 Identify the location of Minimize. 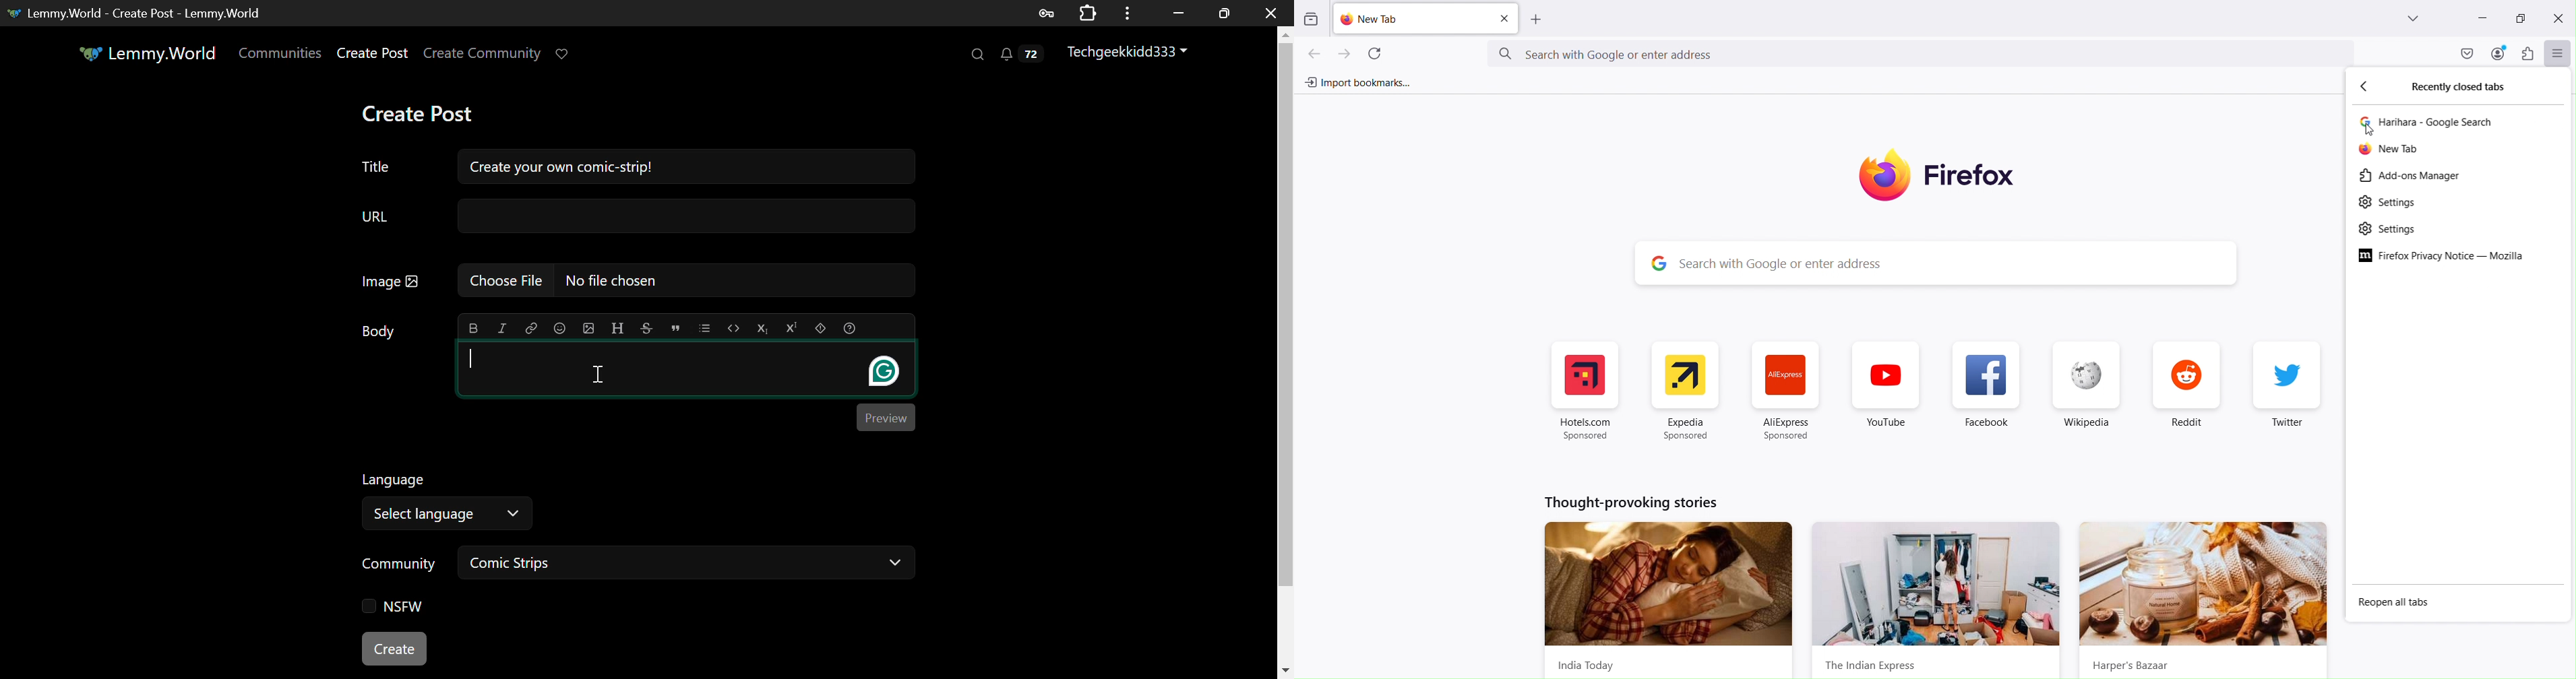
(1227, 13).